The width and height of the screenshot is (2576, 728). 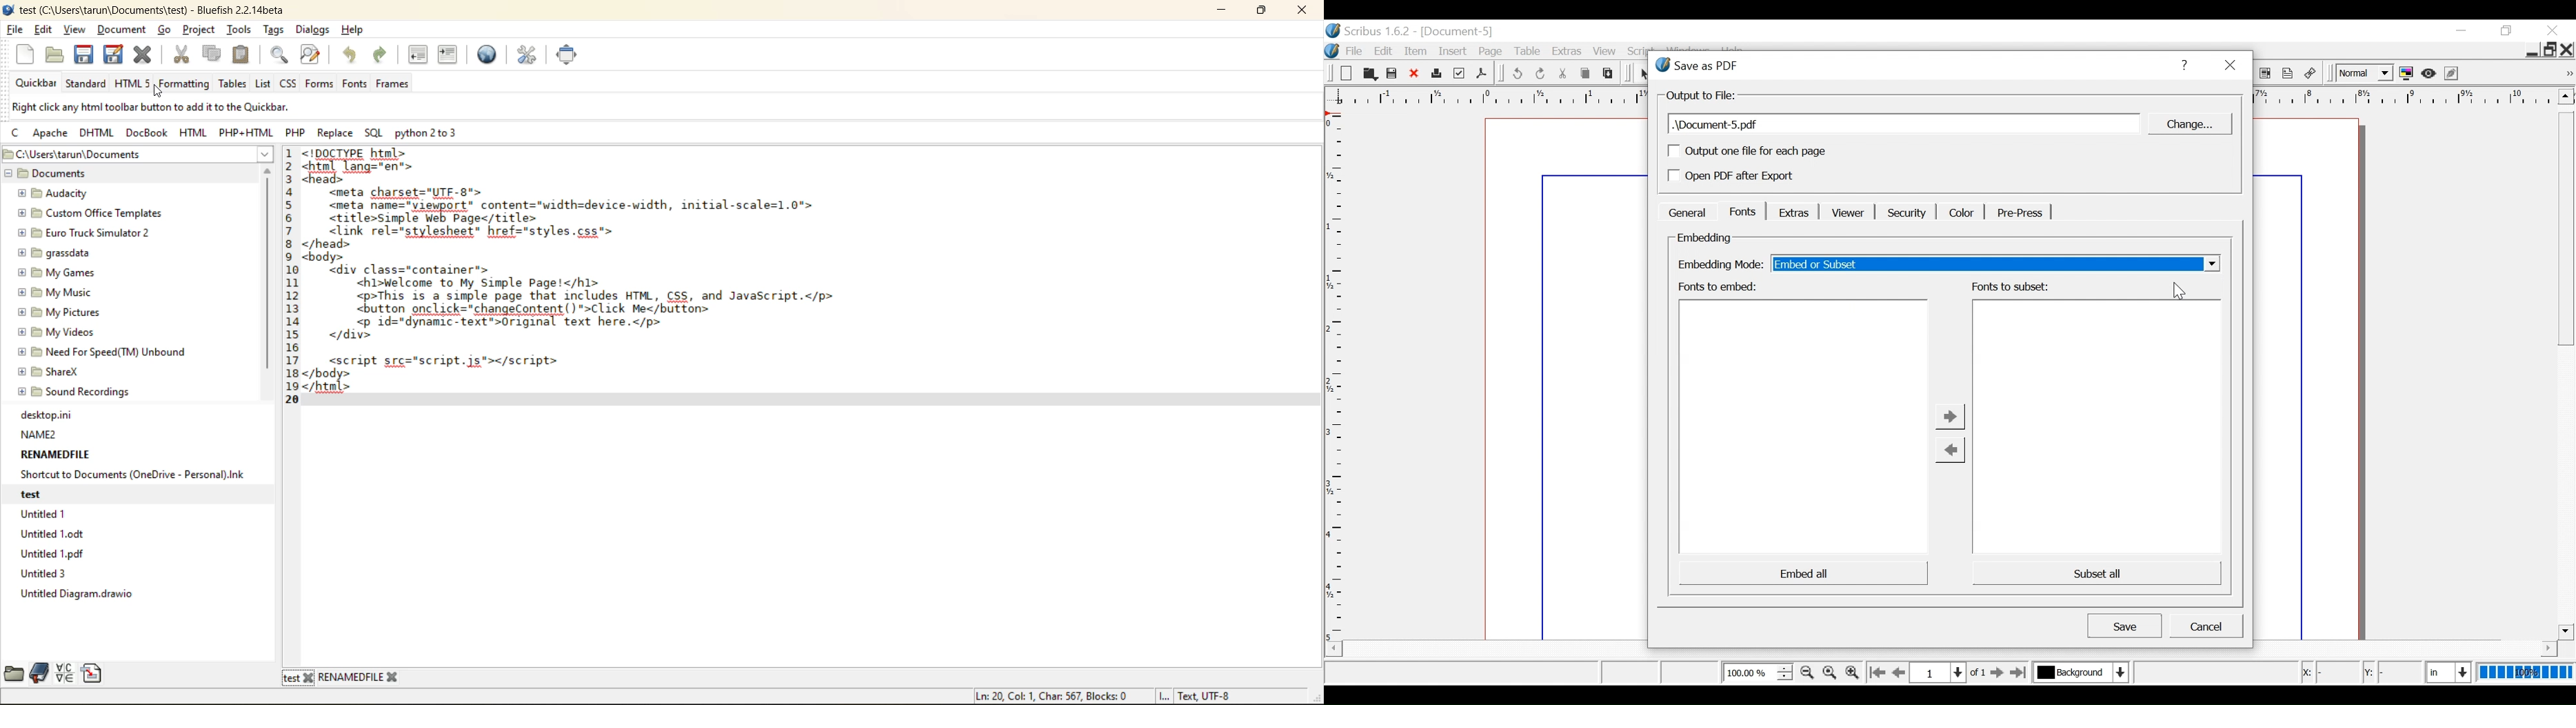 What do you see at coordinates (2188, 124) in the screenshot?
I see `Change` at bounding box center [2188, 124].